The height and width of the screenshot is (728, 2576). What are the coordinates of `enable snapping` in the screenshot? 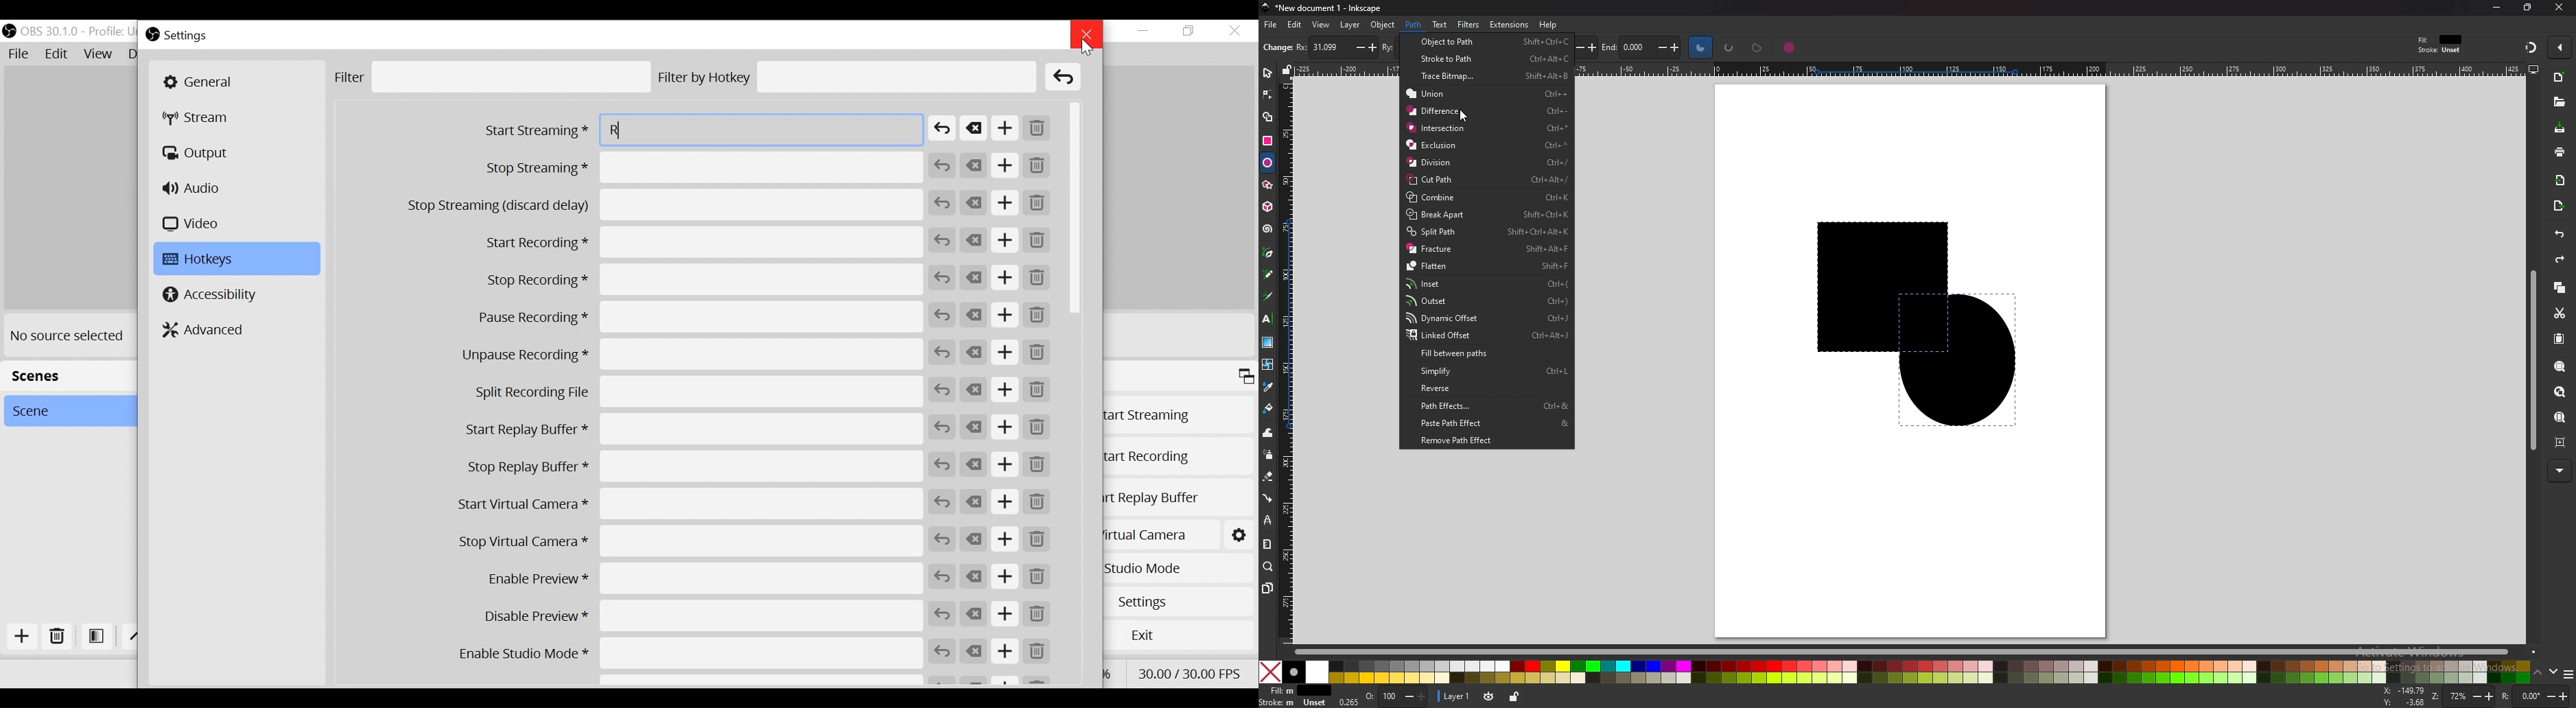 It's located at (2560, 47).